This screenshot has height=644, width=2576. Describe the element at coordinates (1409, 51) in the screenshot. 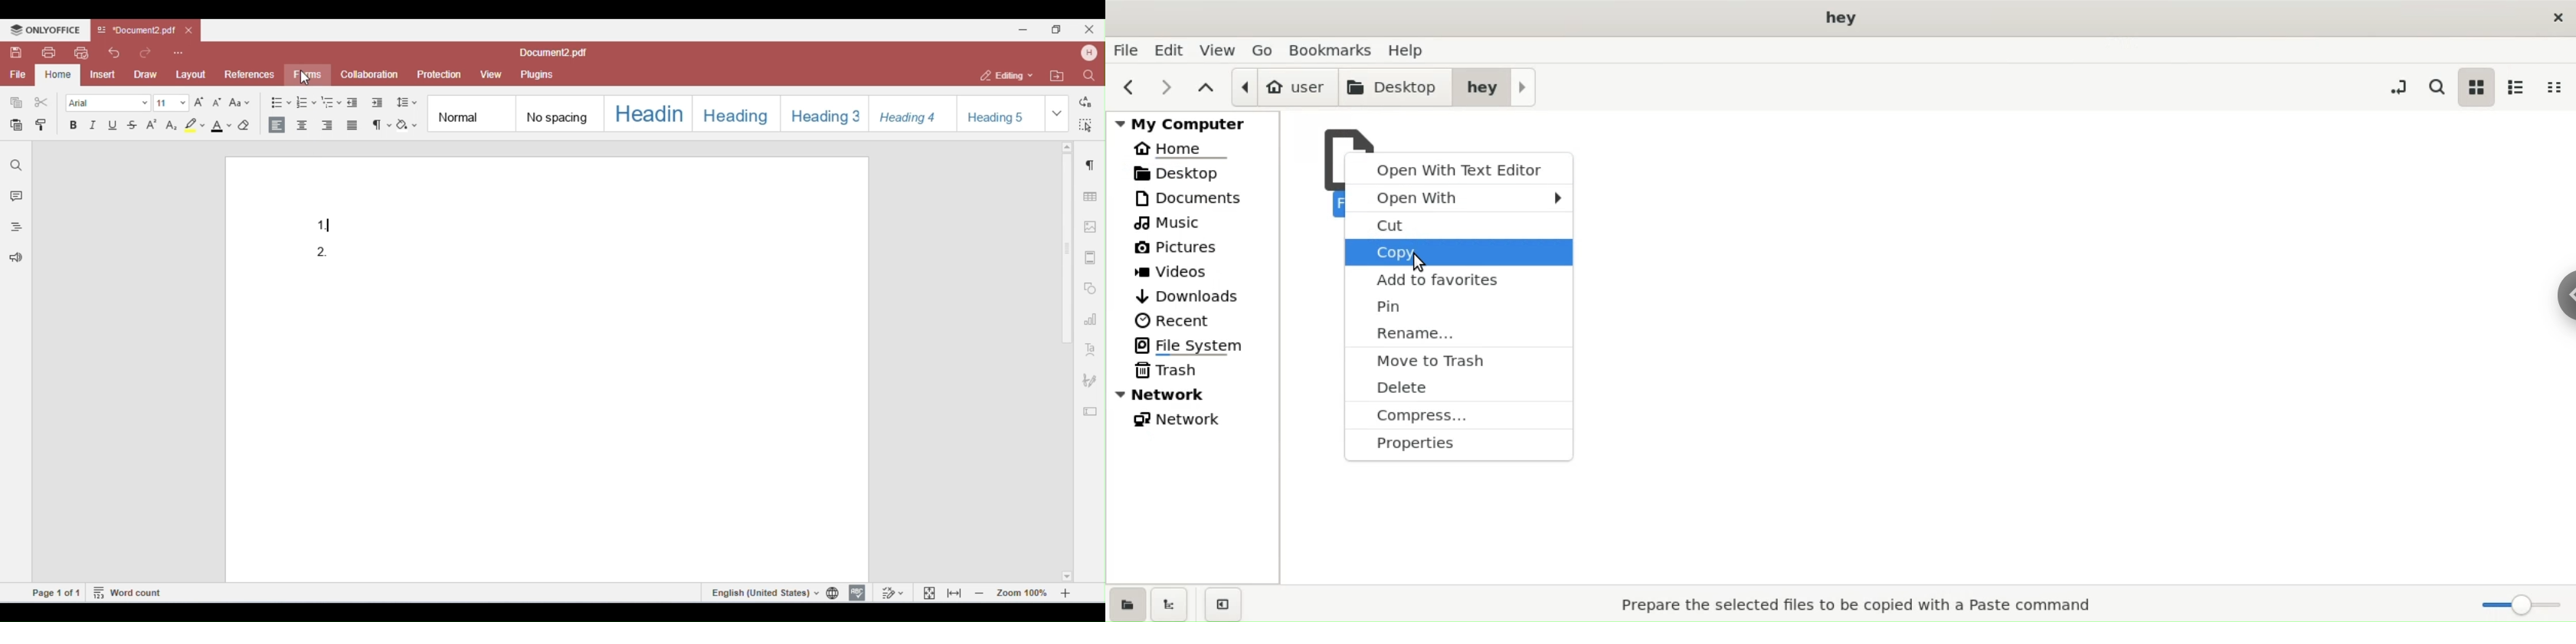

I see `help` at that location.